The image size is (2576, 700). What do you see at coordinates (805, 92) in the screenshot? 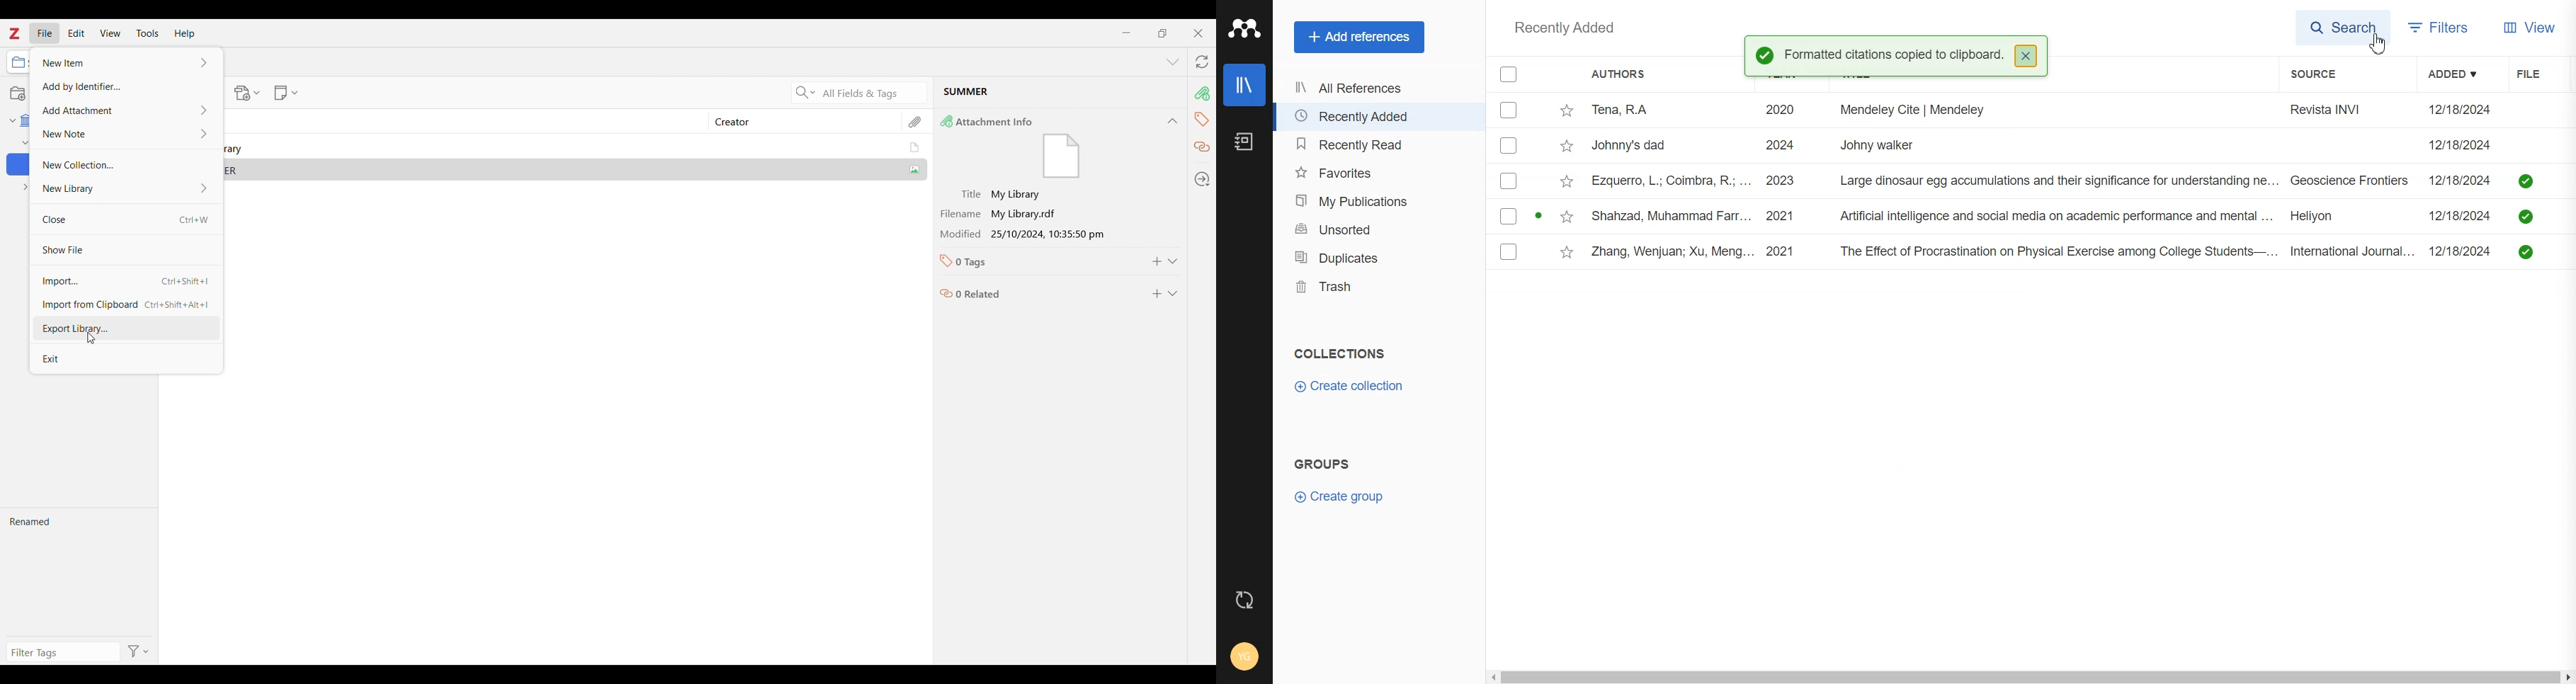
I see `Search criteria ` at bounding box center [805, 92].